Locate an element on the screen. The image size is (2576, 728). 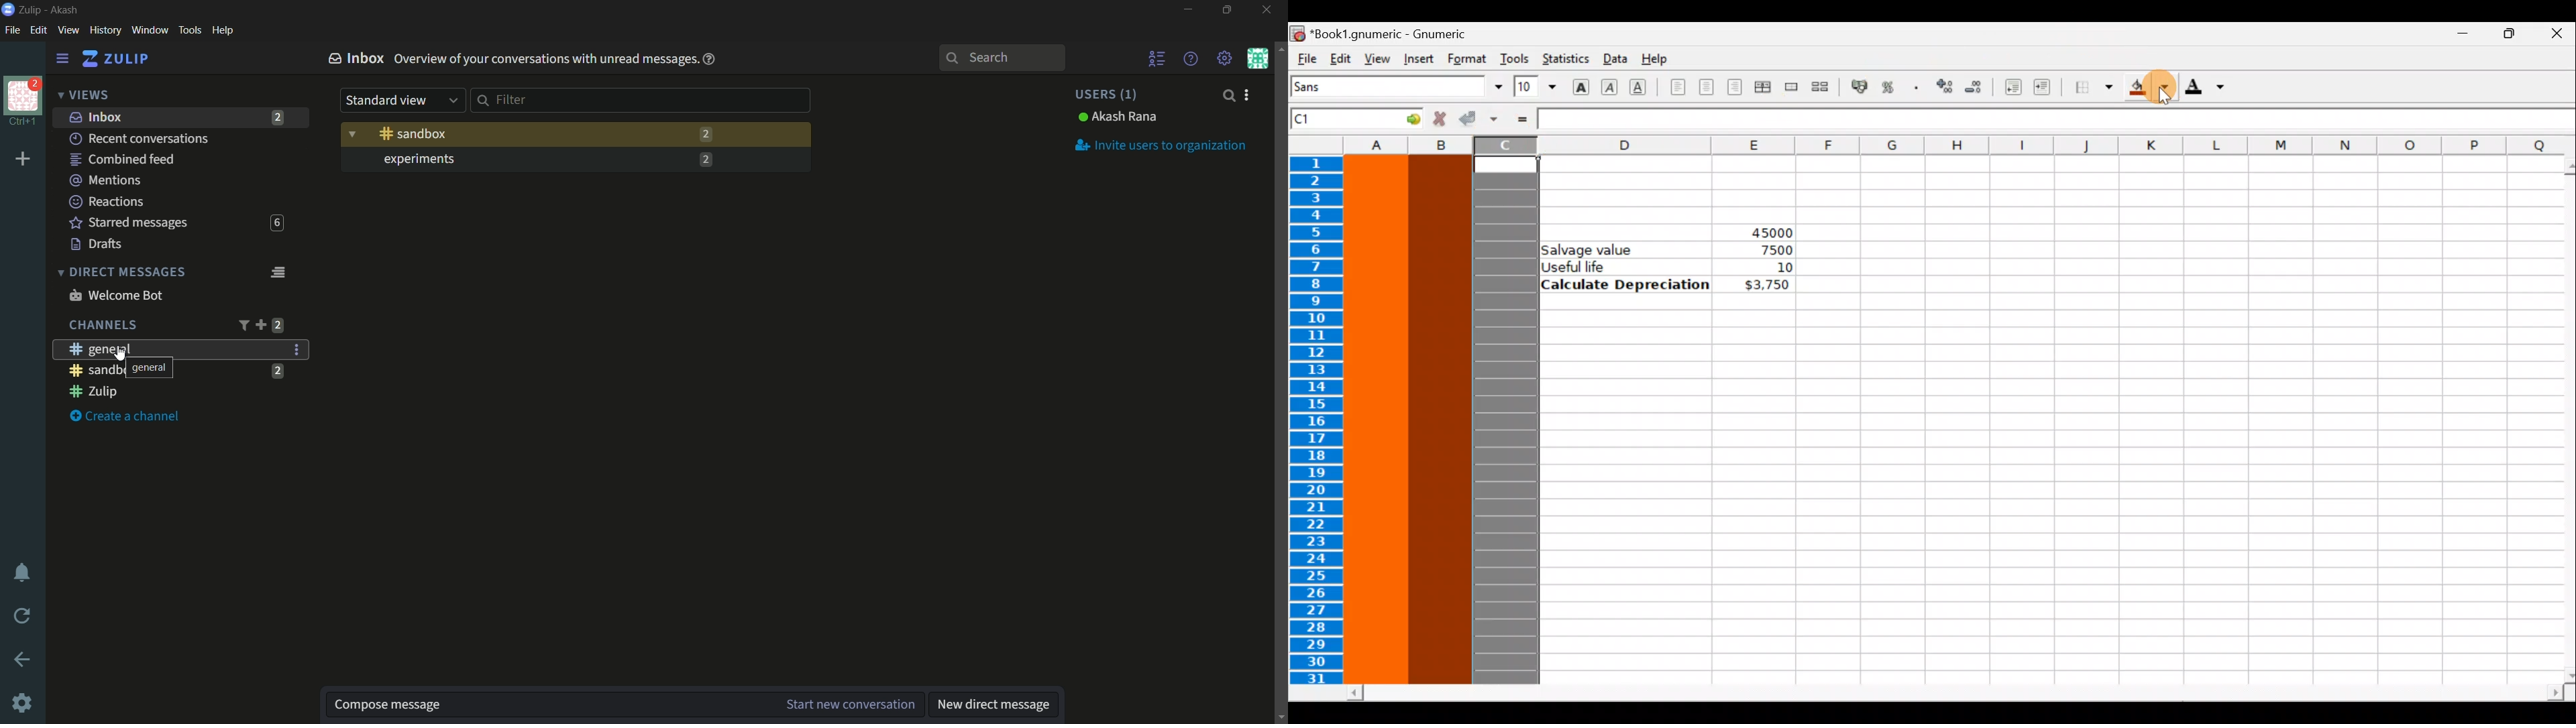
profile is located at coordinates (23, 95).